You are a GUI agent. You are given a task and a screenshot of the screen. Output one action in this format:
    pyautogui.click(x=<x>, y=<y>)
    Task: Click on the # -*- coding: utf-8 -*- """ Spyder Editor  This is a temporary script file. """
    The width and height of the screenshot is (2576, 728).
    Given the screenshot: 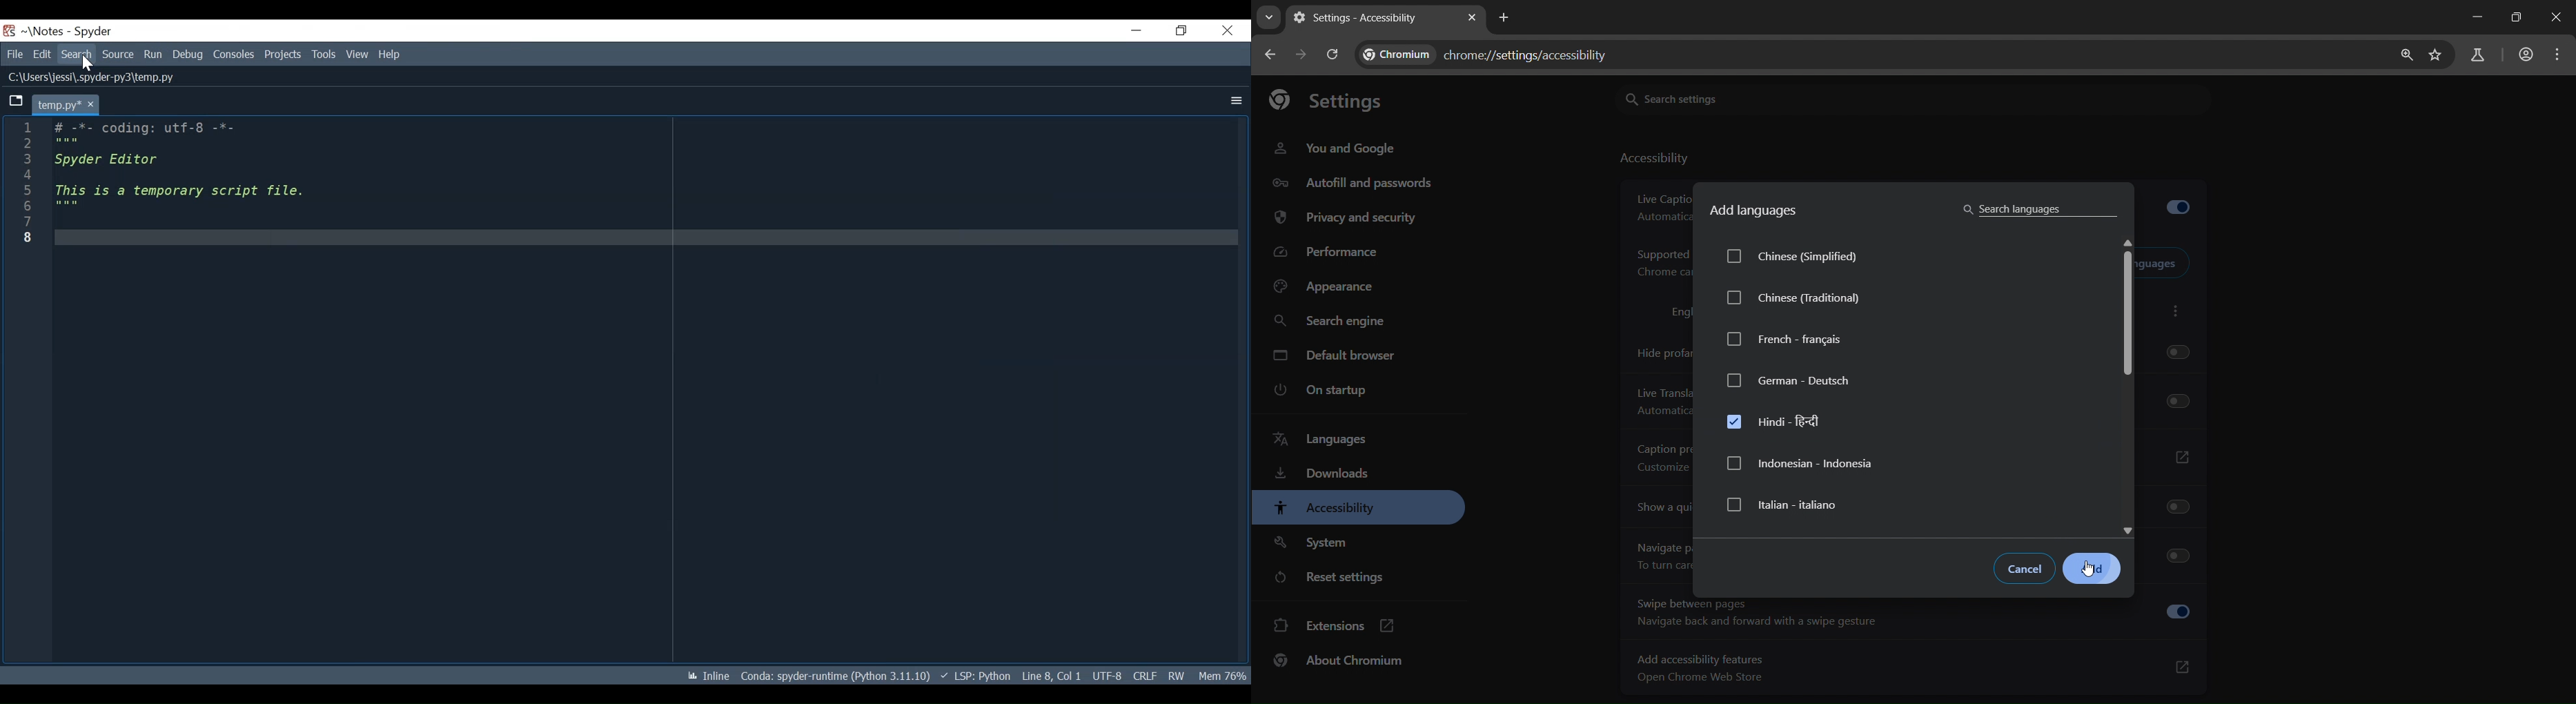 What is the action you would take?
    pyautogui.click(x=642, y=389)
    